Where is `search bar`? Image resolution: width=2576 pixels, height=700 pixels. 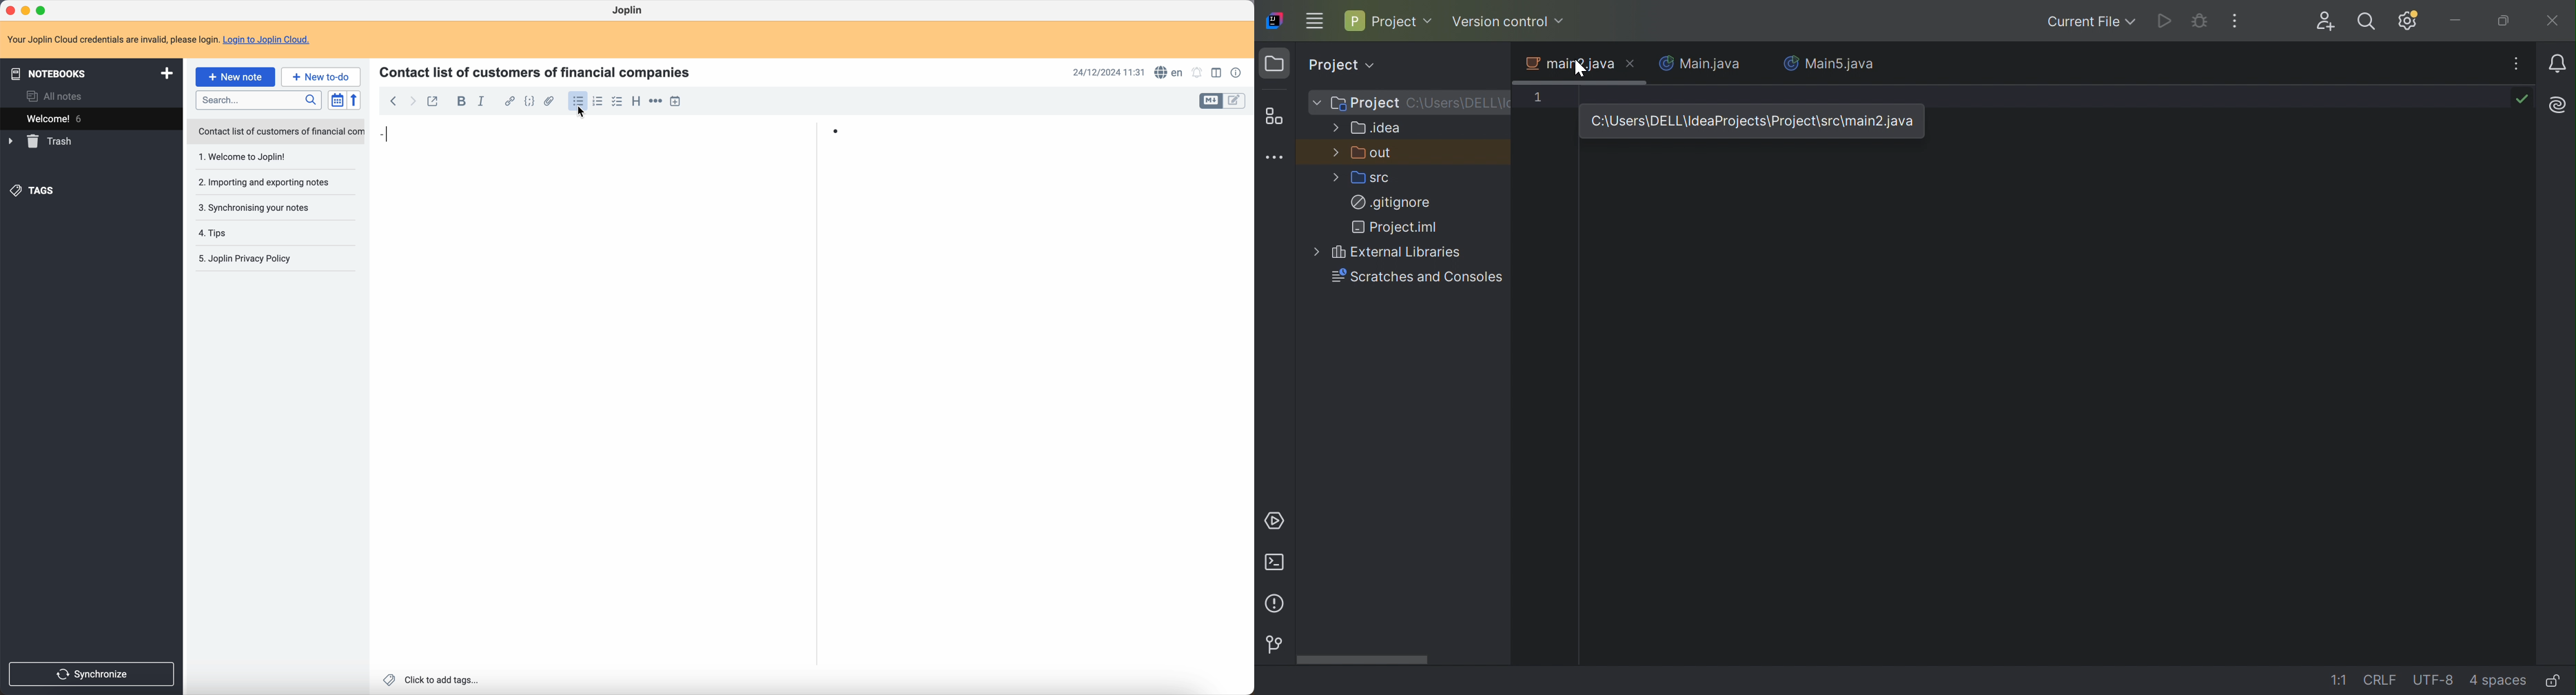 search bar is located at coordinates (261, 100).